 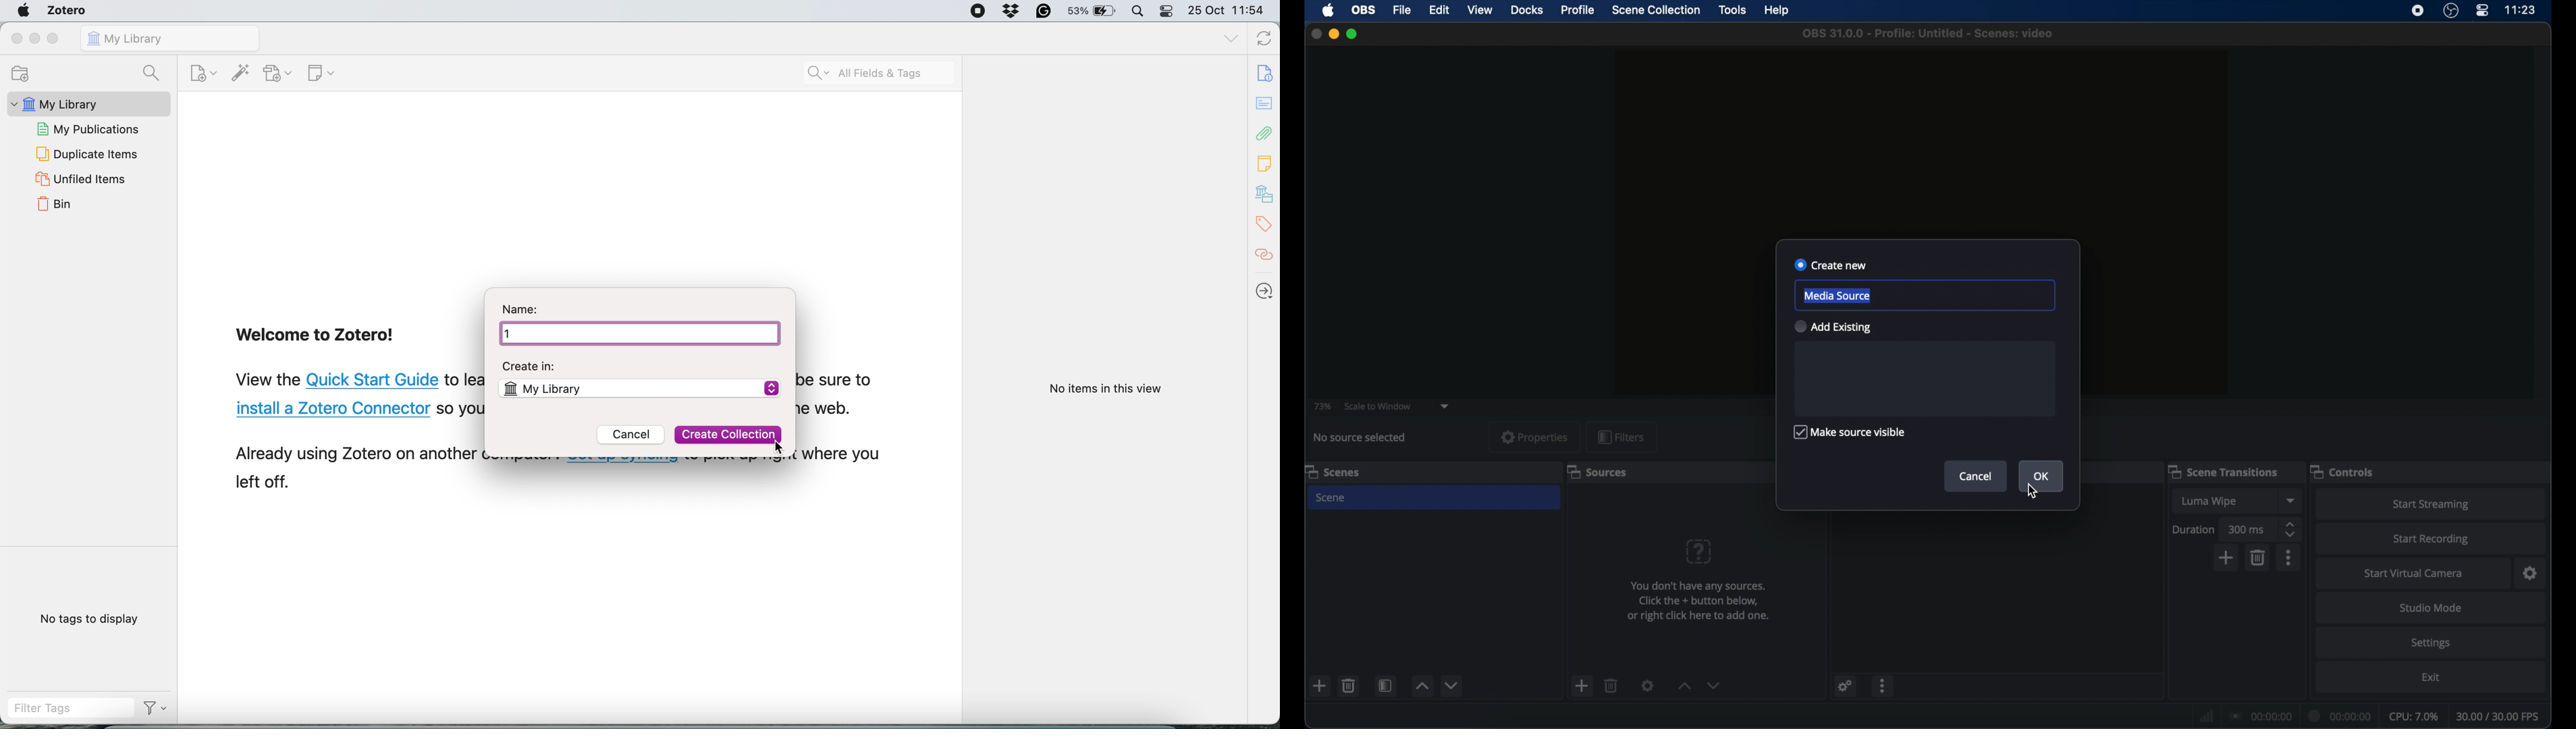 I want to click on obs, so click(x=1365, y=9).